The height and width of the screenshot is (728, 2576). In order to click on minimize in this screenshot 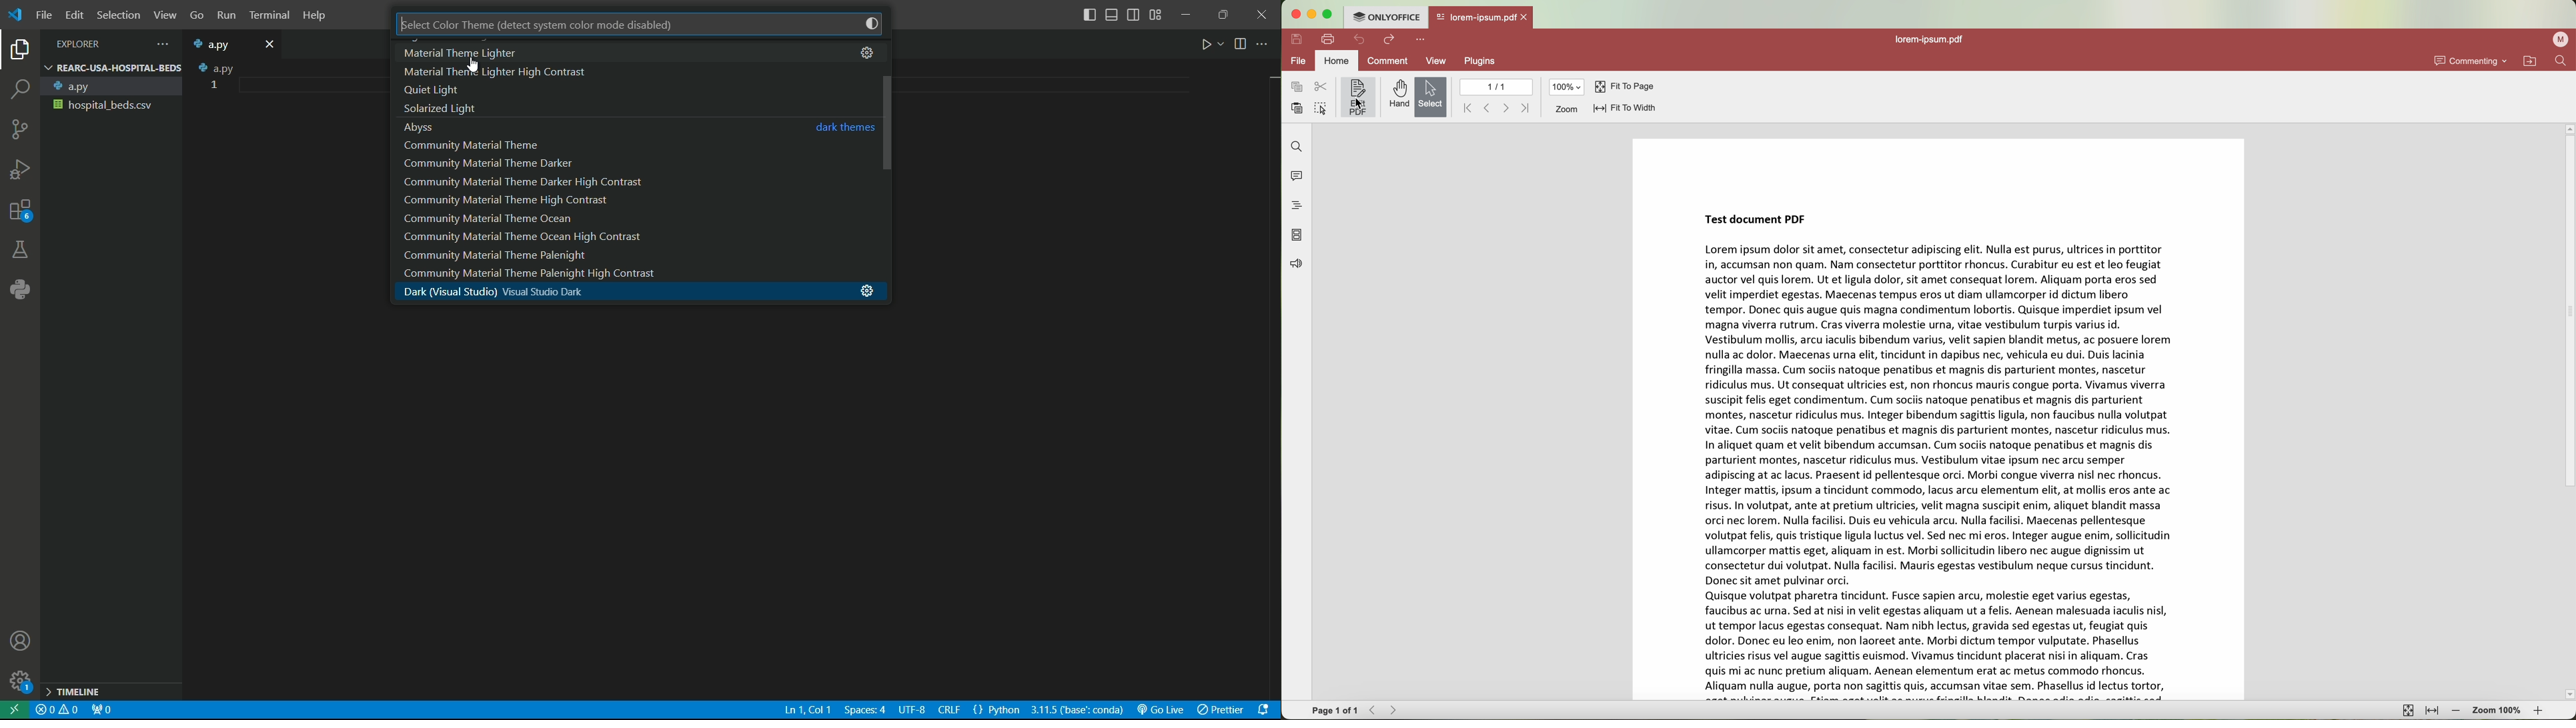, I will do `click(1187, 14)`.